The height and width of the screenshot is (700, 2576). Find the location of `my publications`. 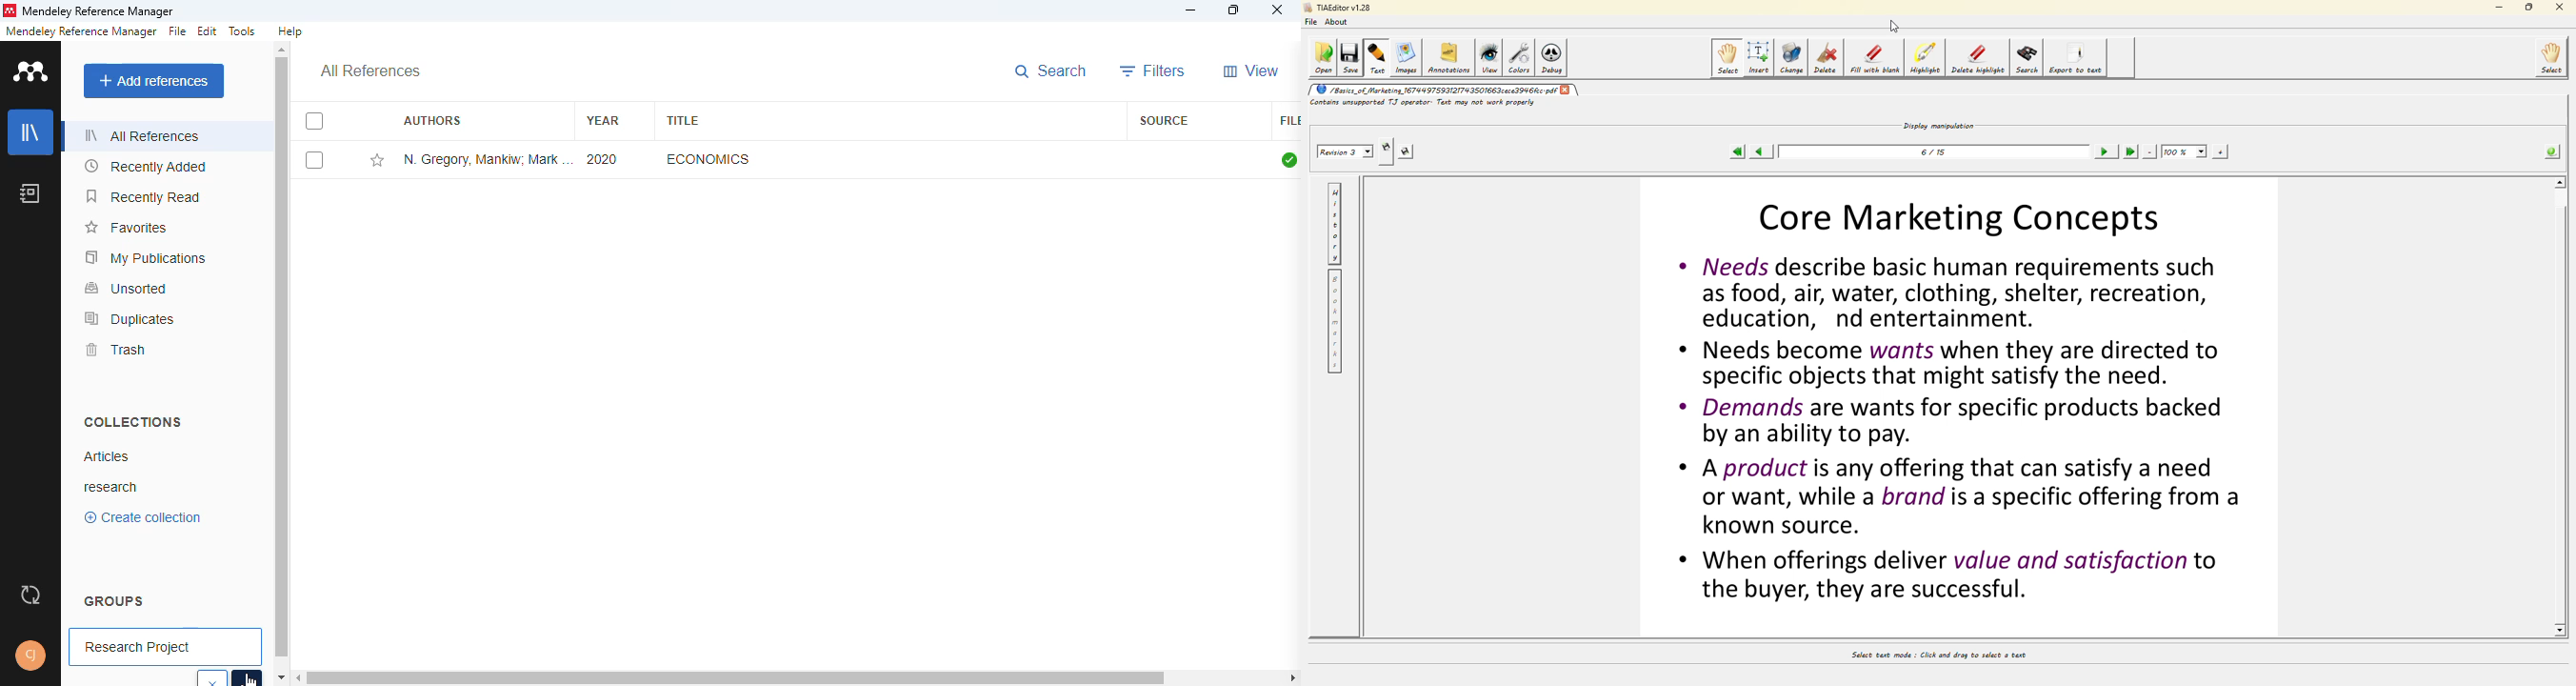

my publications is located at coordinates (148, 258).